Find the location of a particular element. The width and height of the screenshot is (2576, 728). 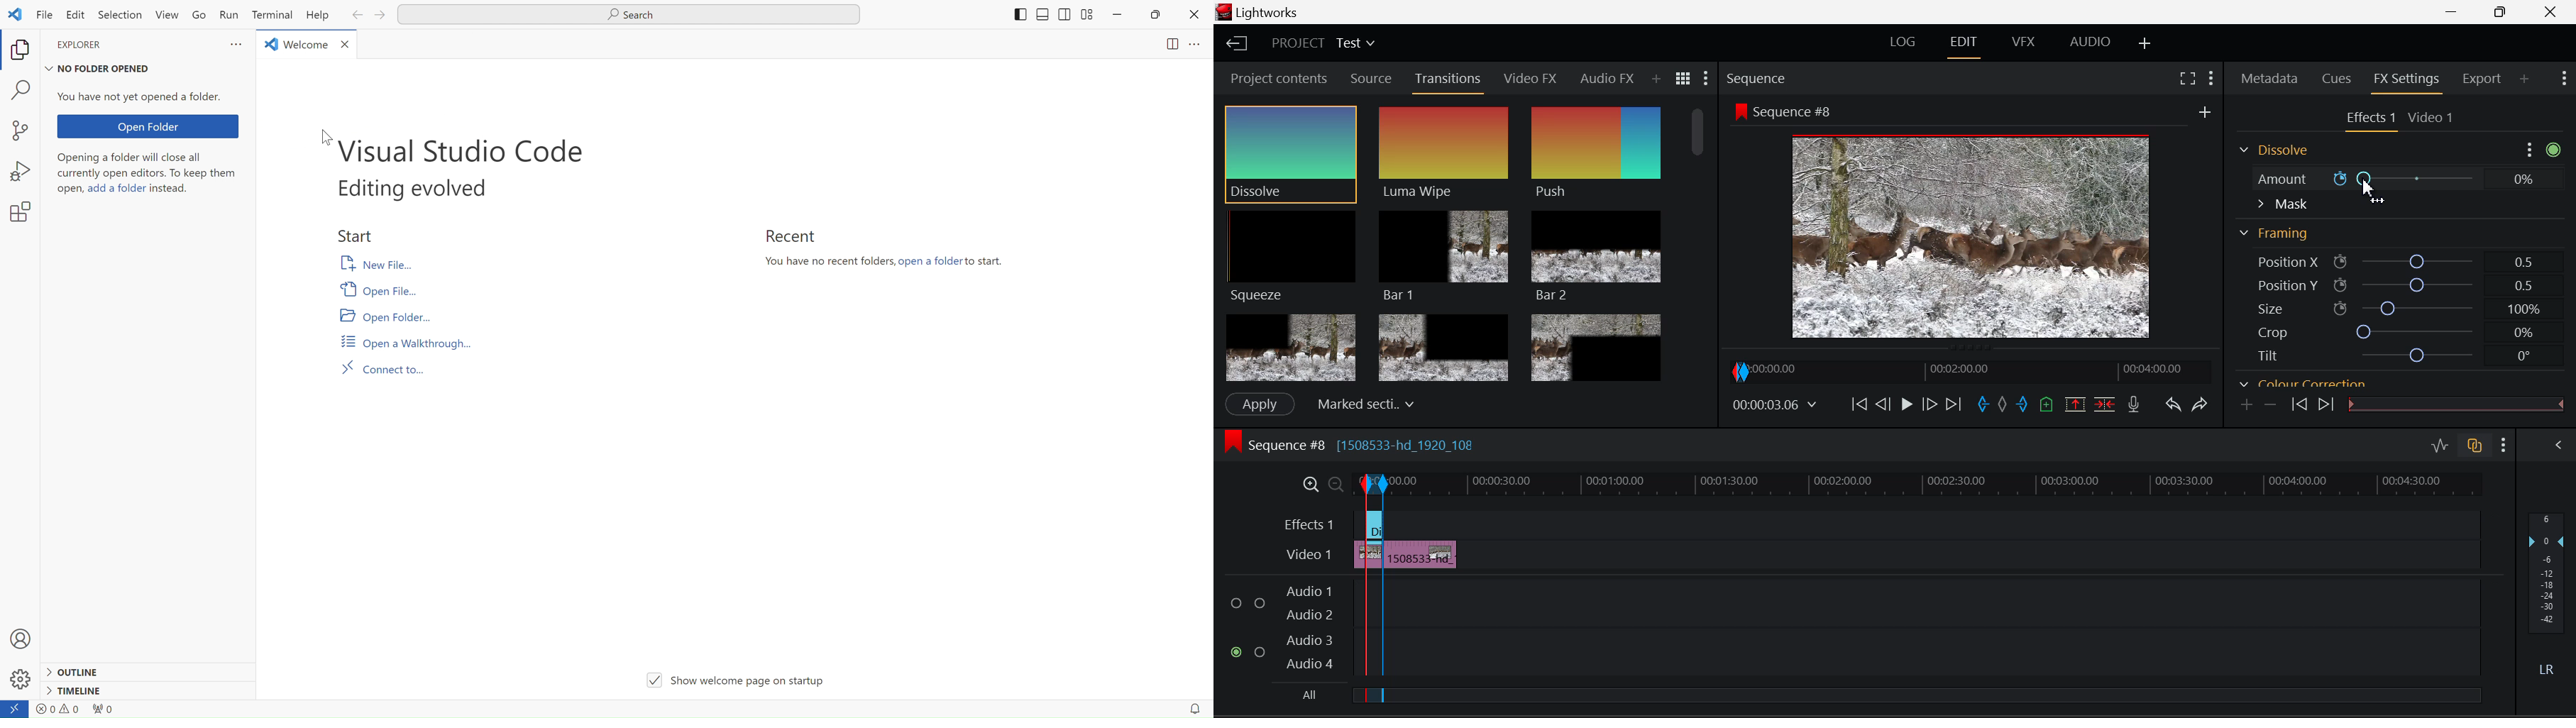

Box 1 is located at coordinates (1289, 348).